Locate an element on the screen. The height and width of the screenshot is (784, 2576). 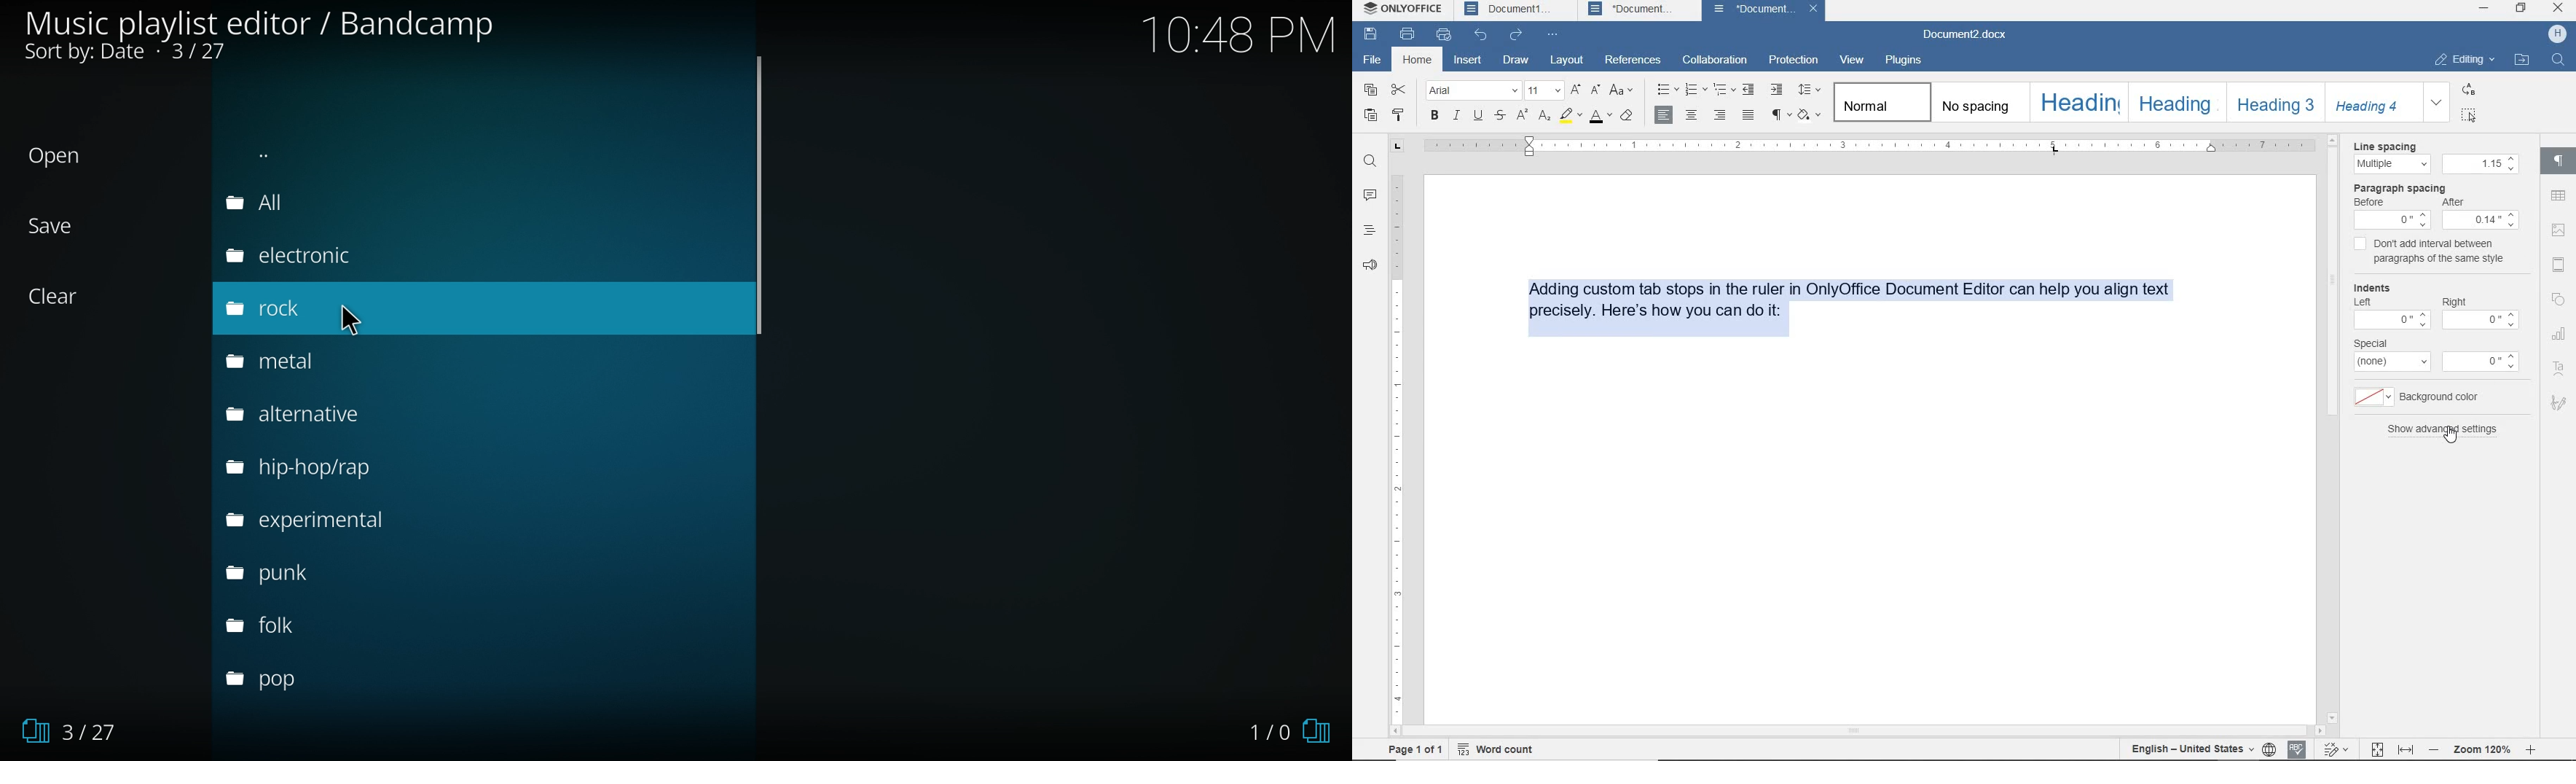
menu is located at coordinates (2478, 321).